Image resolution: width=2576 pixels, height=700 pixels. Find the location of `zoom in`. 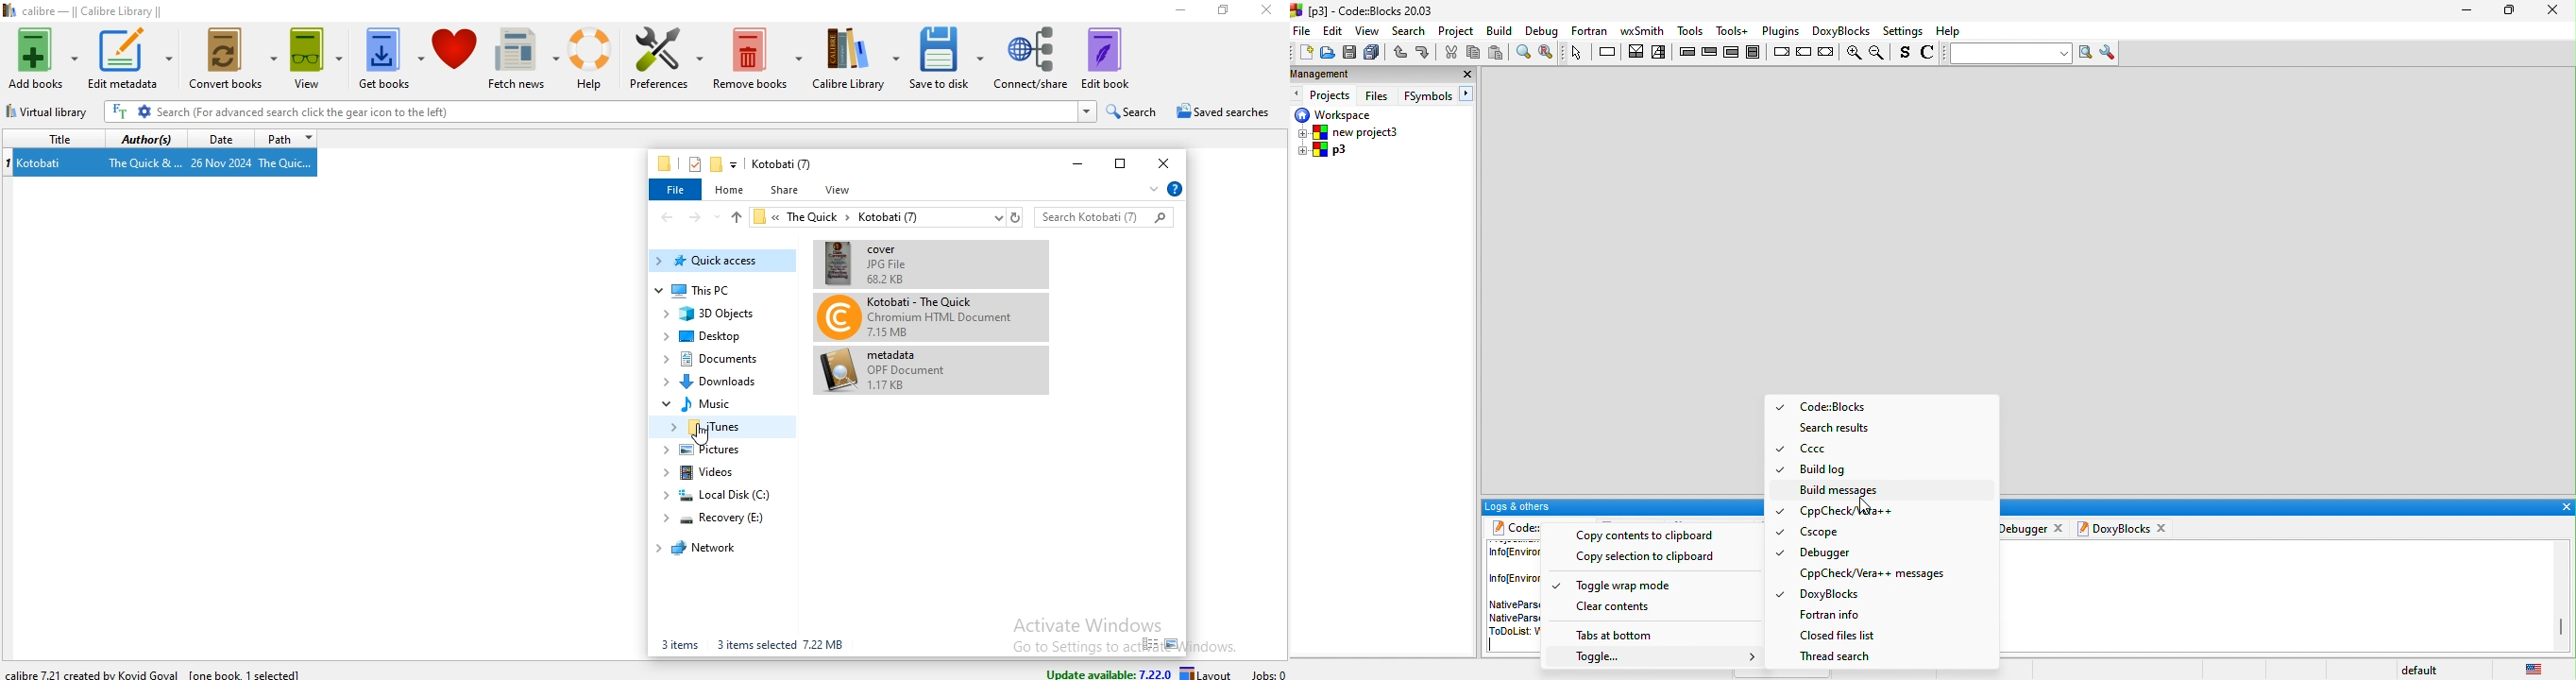

zoom in is located at coordinates (1852, 54).